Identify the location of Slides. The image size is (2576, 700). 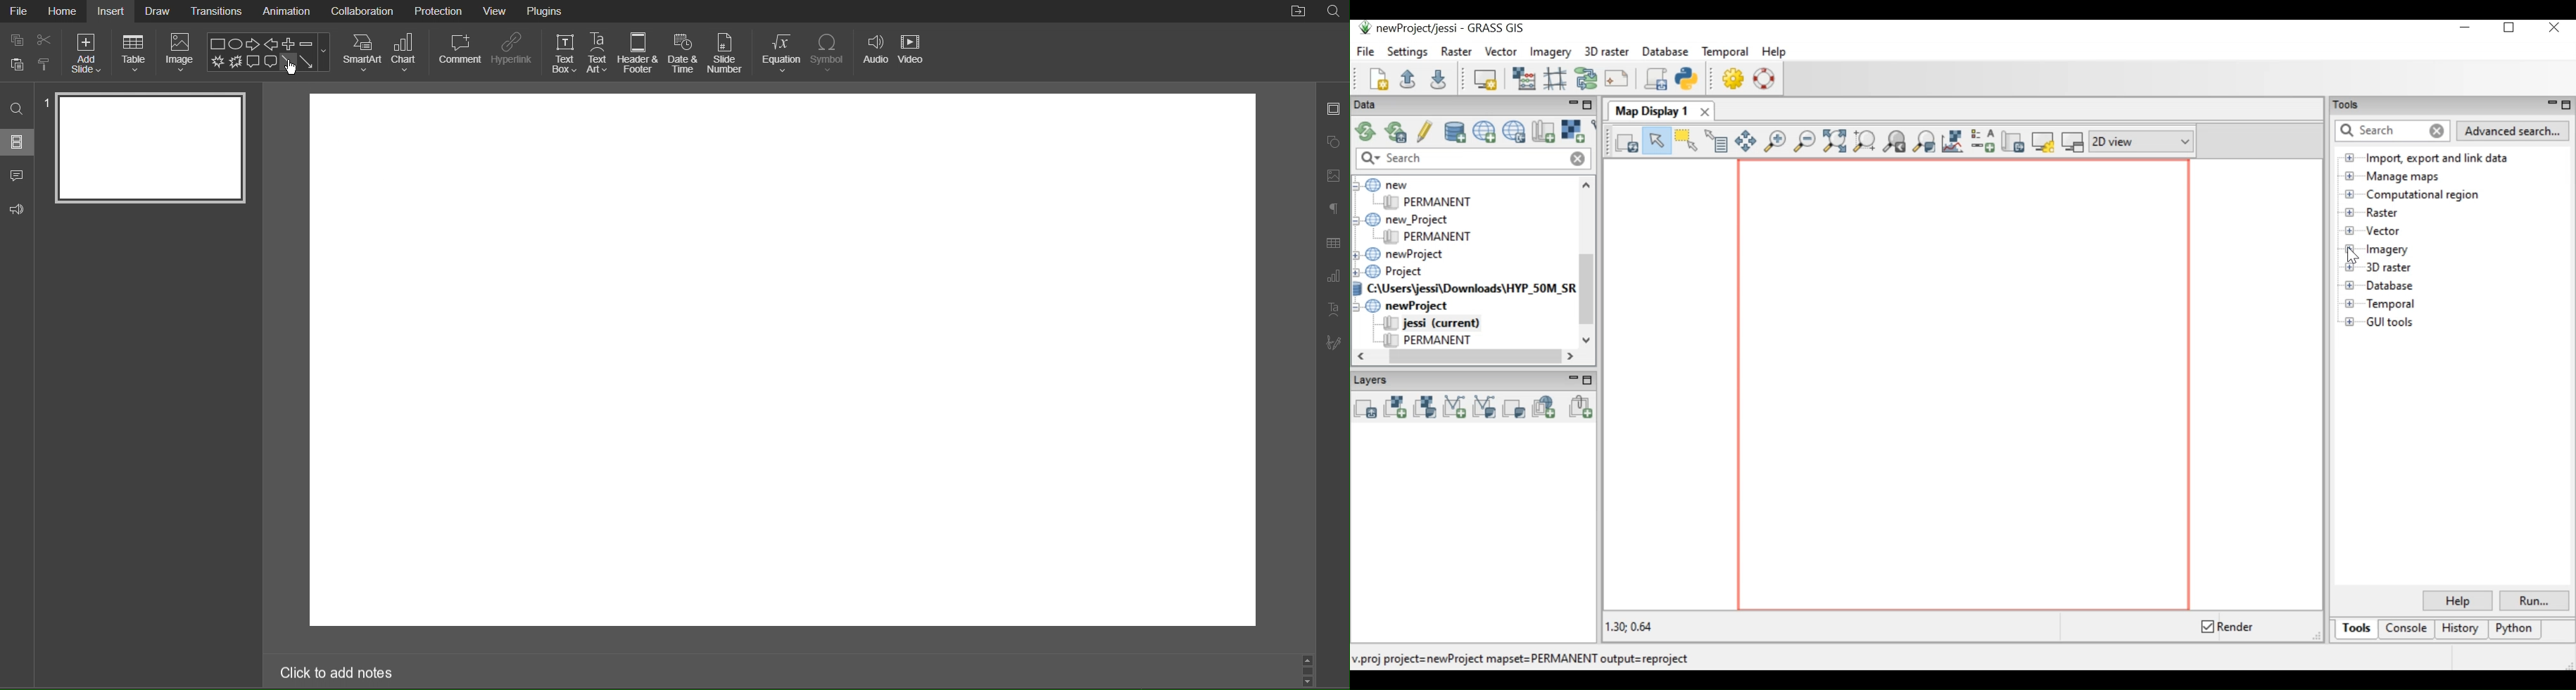
(18, 142).